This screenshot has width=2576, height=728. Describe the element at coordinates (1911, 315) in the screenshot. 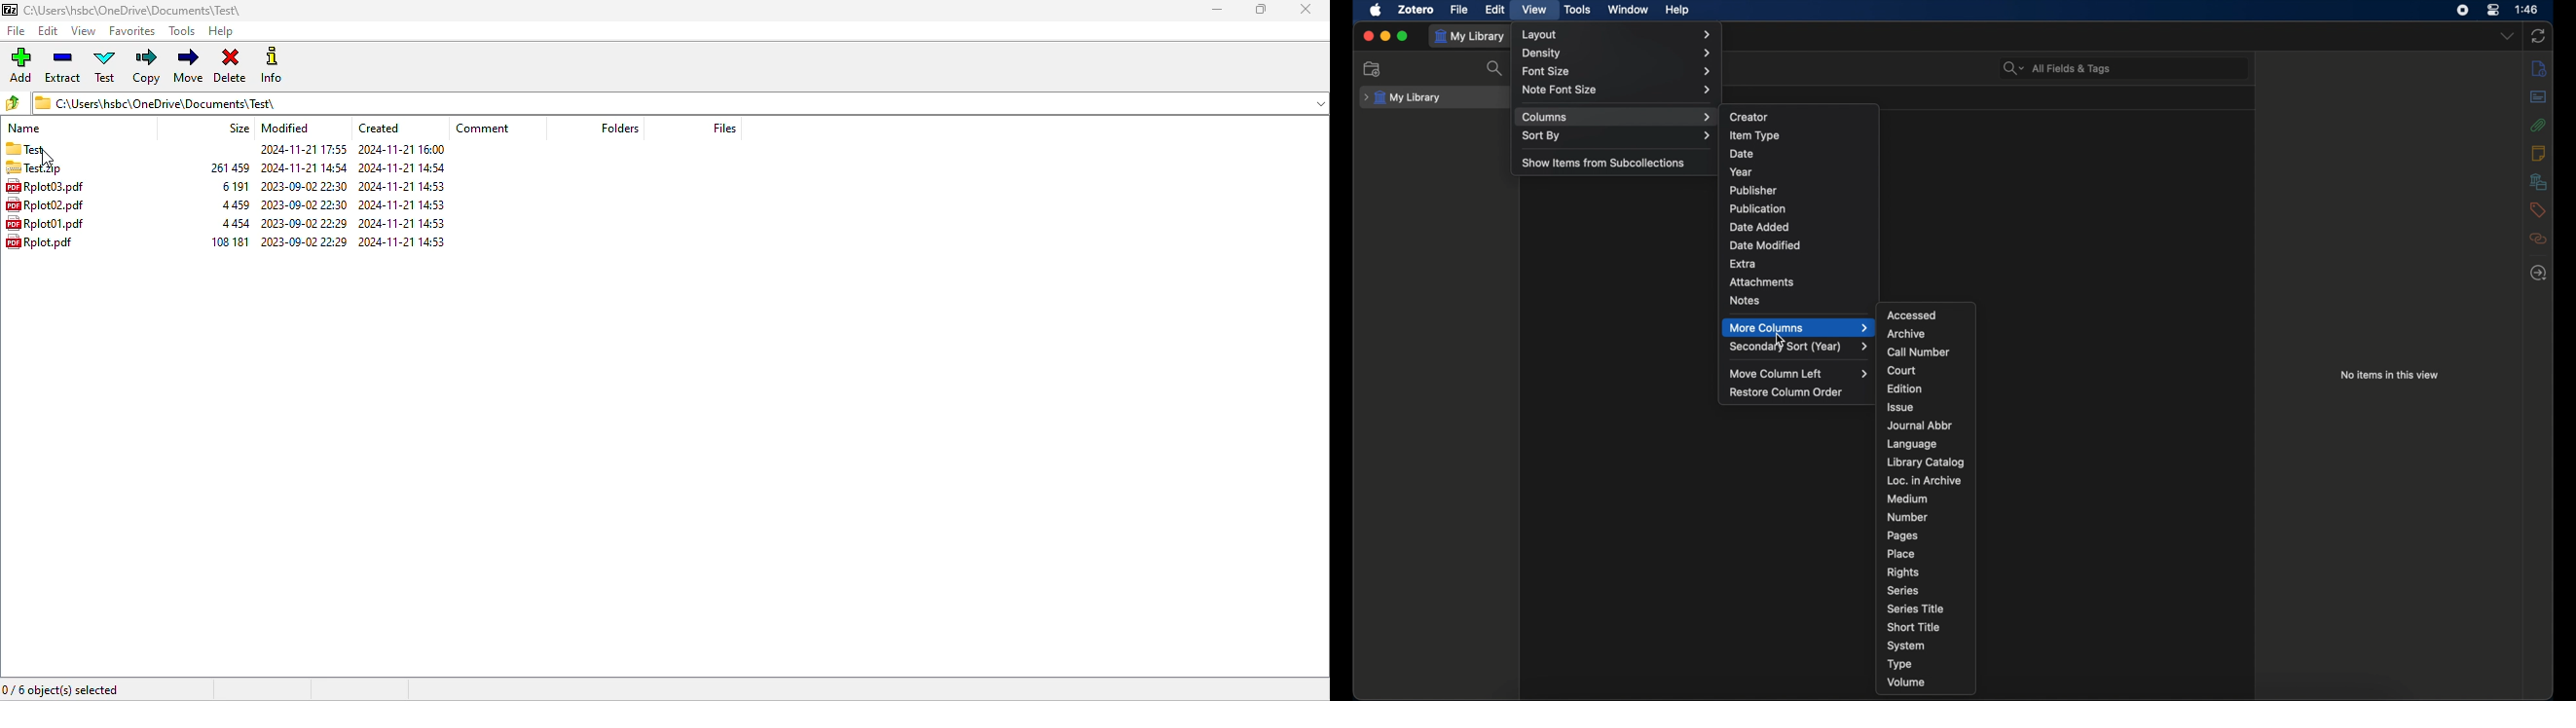

I see `accessed` at that location.